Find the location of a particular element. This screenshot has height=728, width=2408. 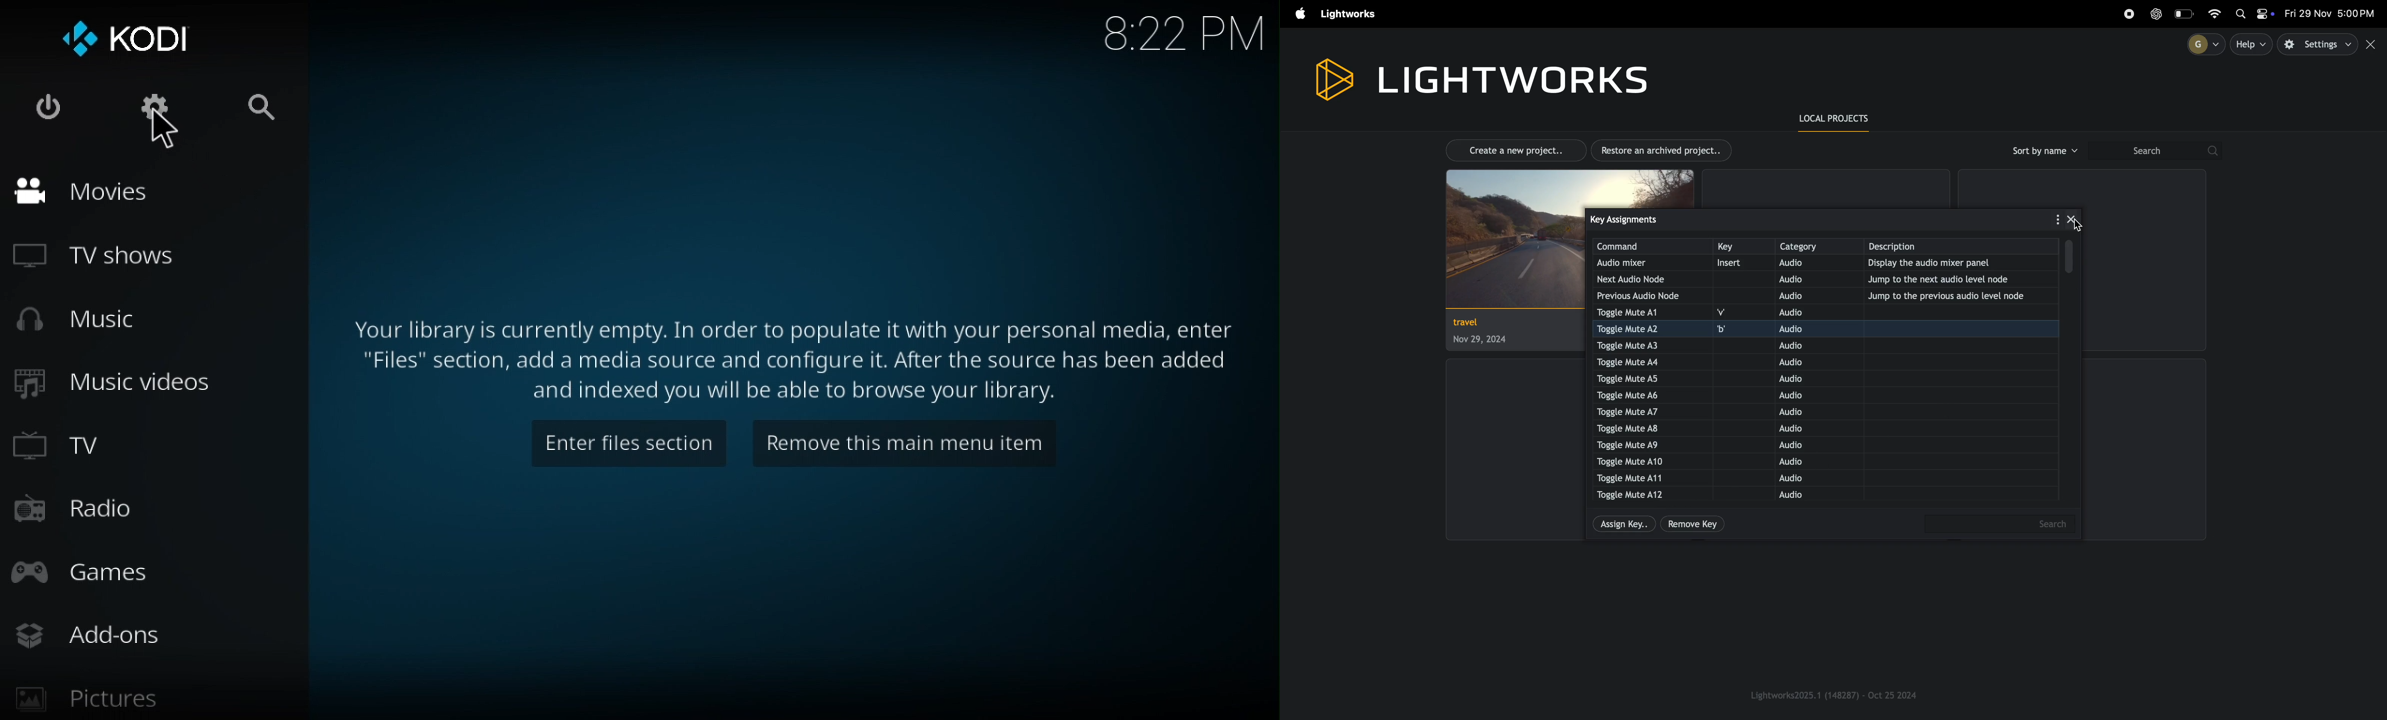

Games is located at coordinates (98, 570).